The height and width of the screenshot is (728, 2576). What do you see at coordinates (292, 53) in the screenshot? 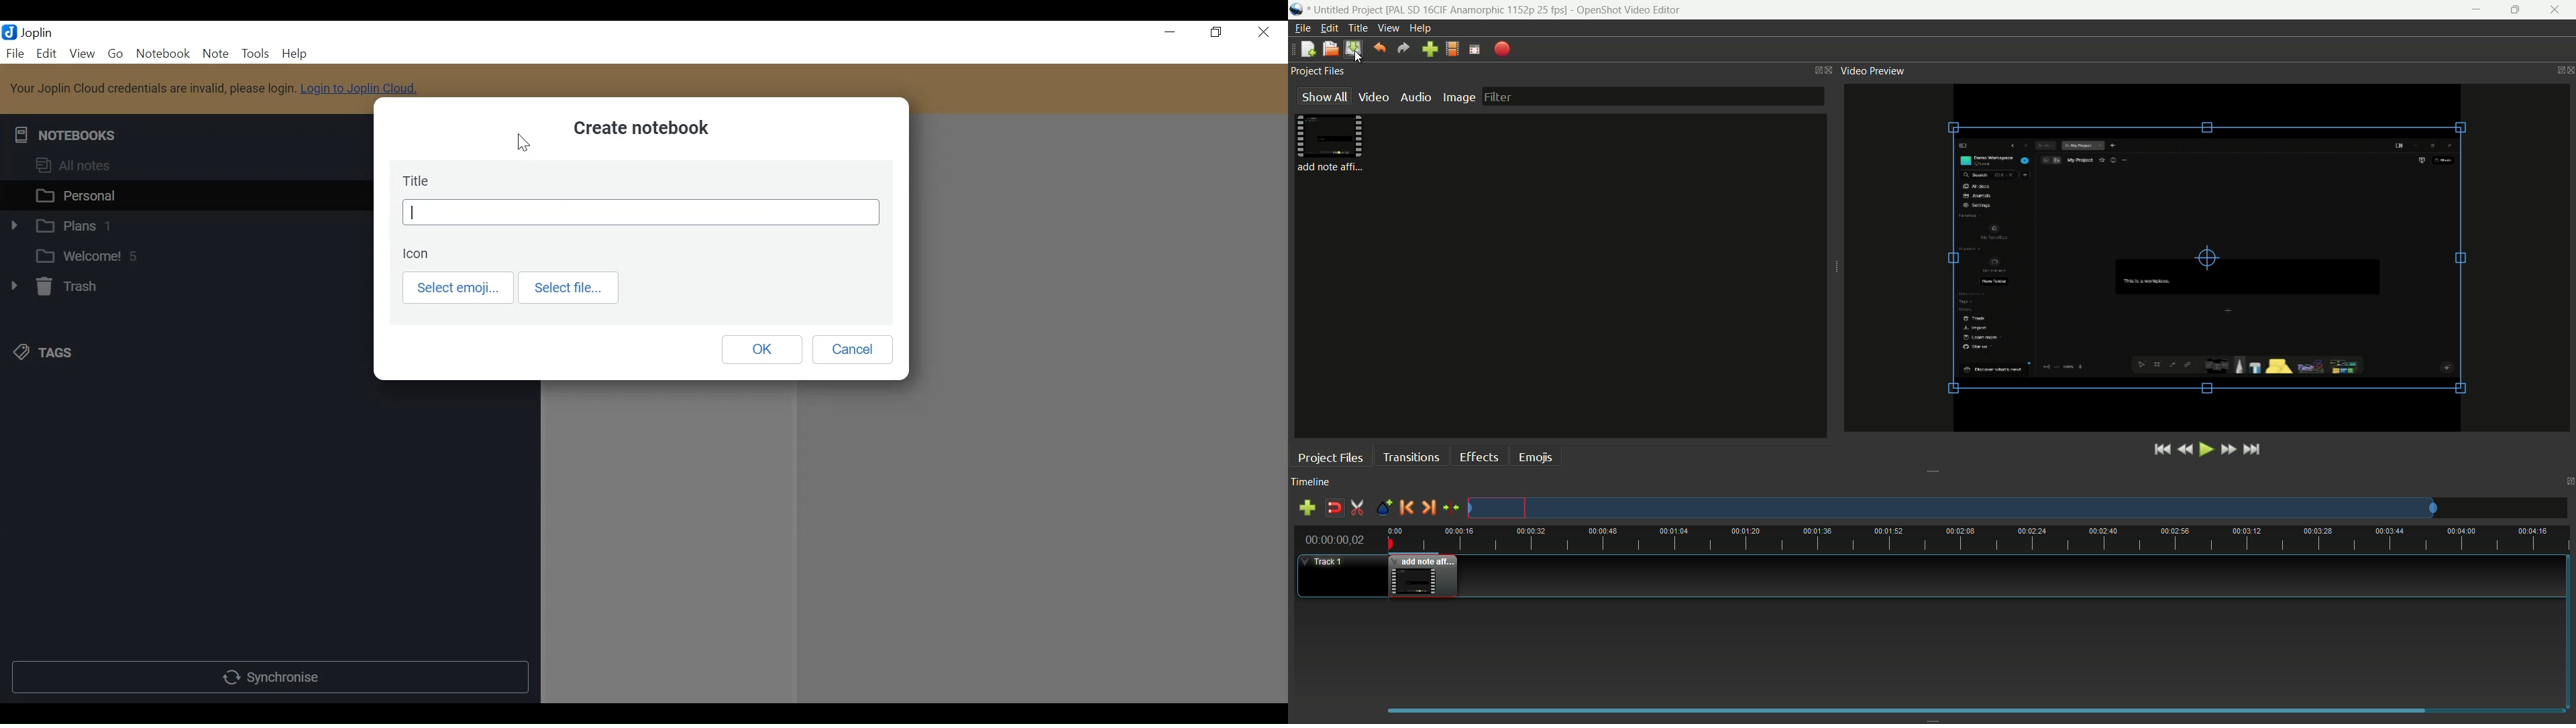
I see `Help` at bounding box center [292, 53].